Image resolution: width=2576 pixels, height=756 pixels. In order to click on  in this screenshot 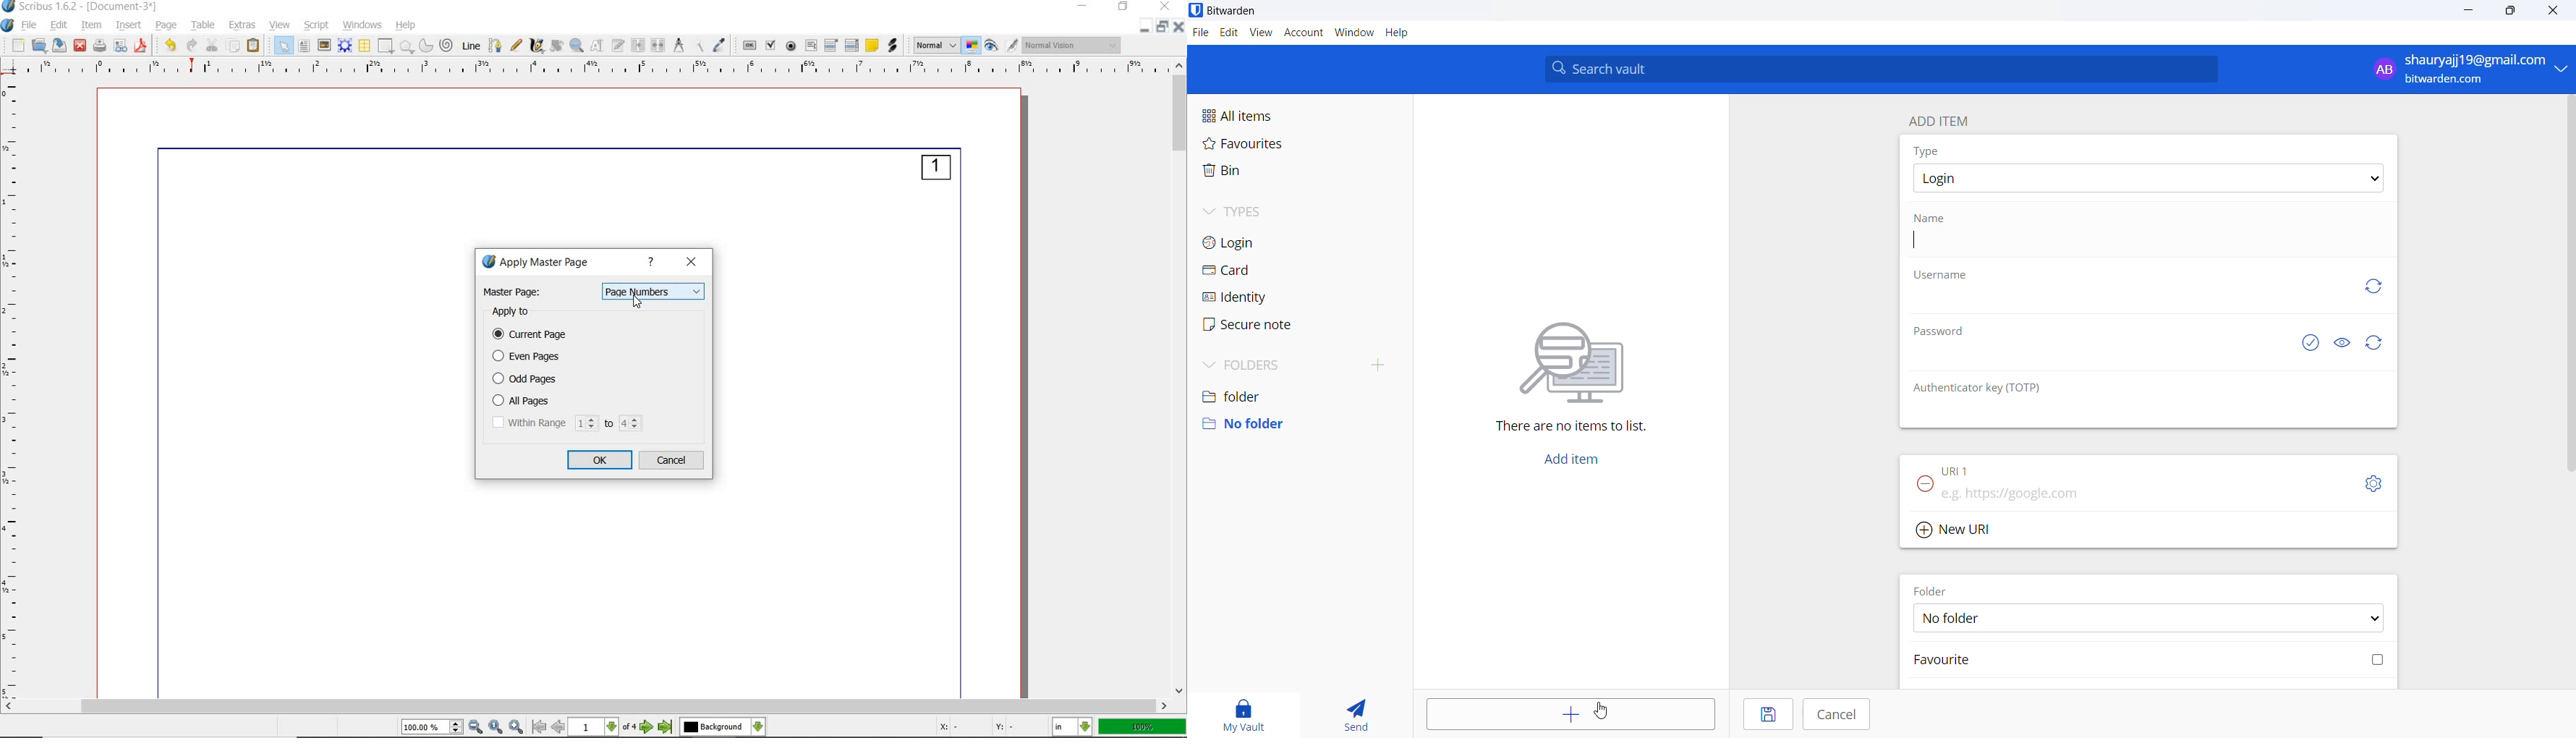, I will do `click(1598, 713)`.